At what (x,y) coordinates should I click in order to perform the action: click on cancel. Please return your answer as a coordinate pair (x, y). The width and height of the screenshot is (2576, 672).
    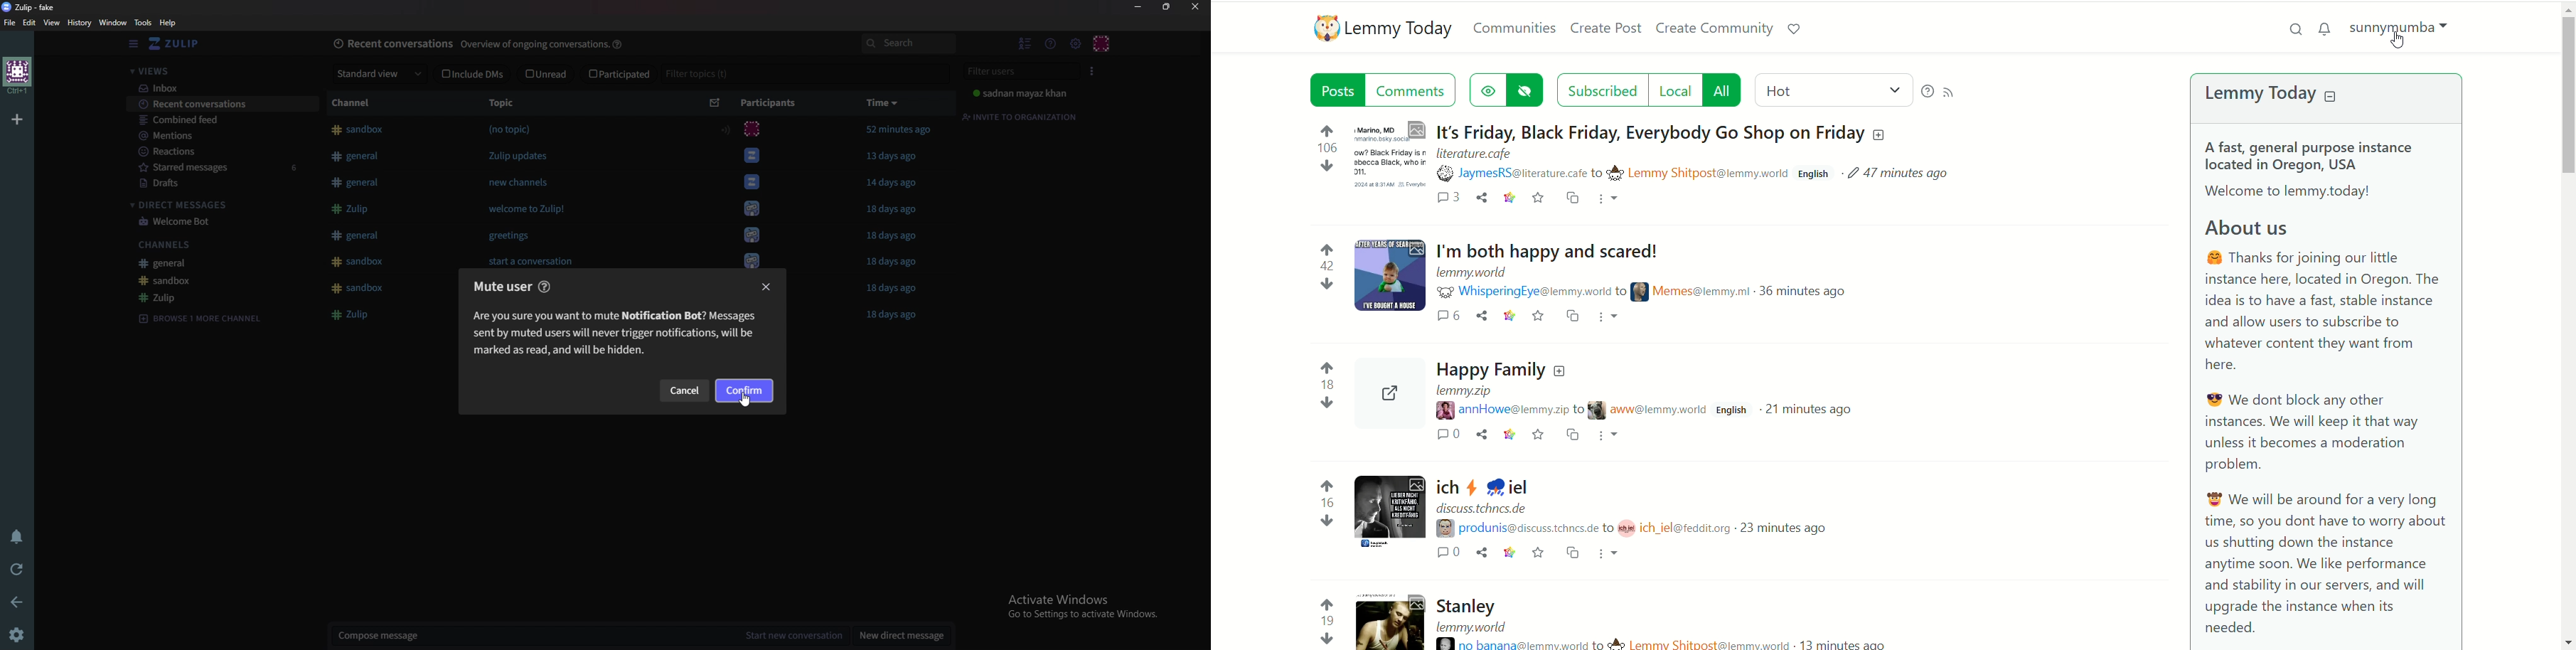
    Looking at the image, I should click on (687, 391).